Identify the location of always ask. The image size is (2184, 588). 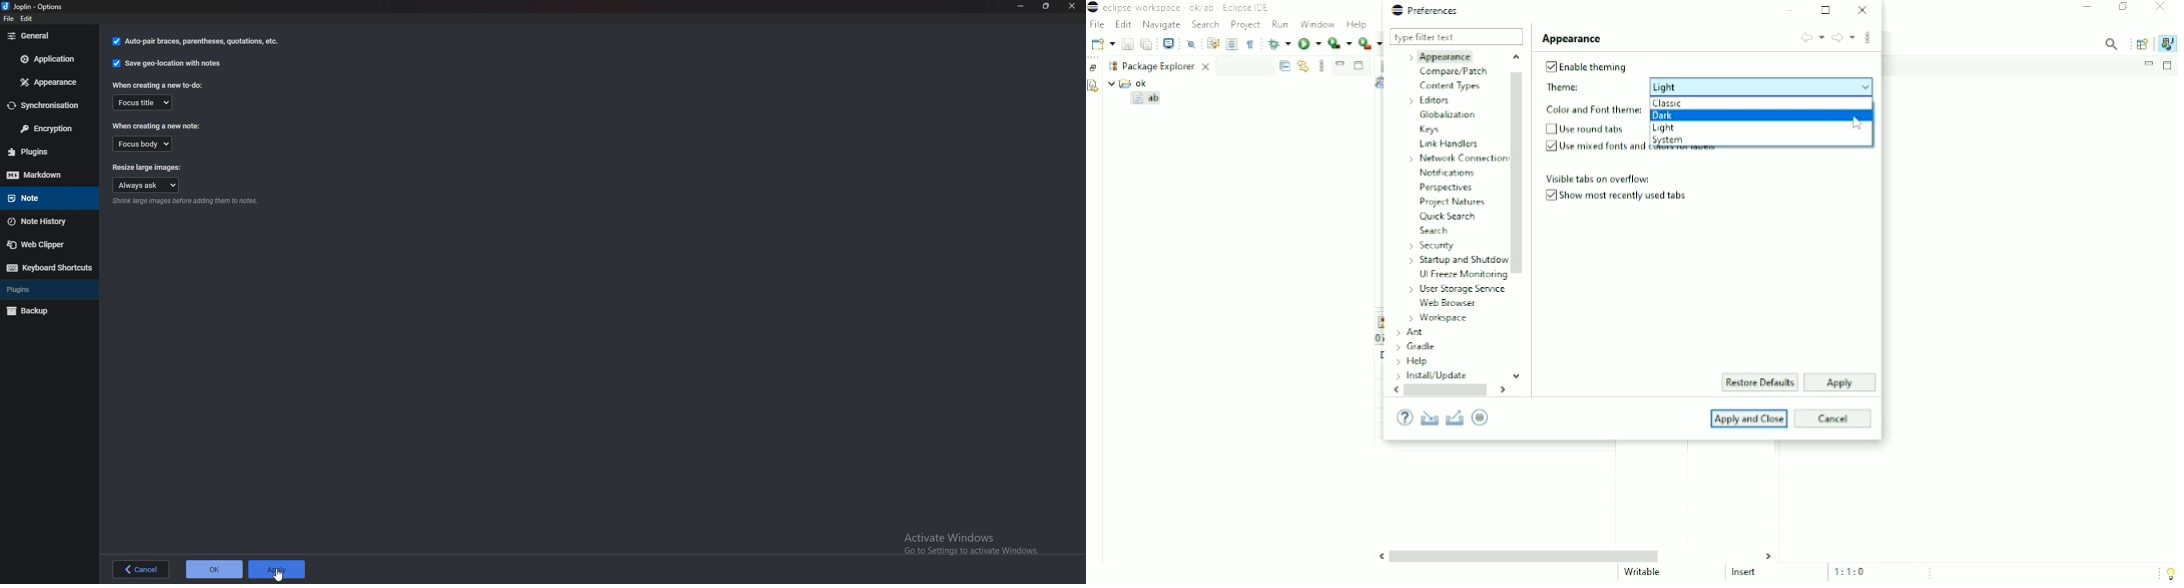
(147, 184).